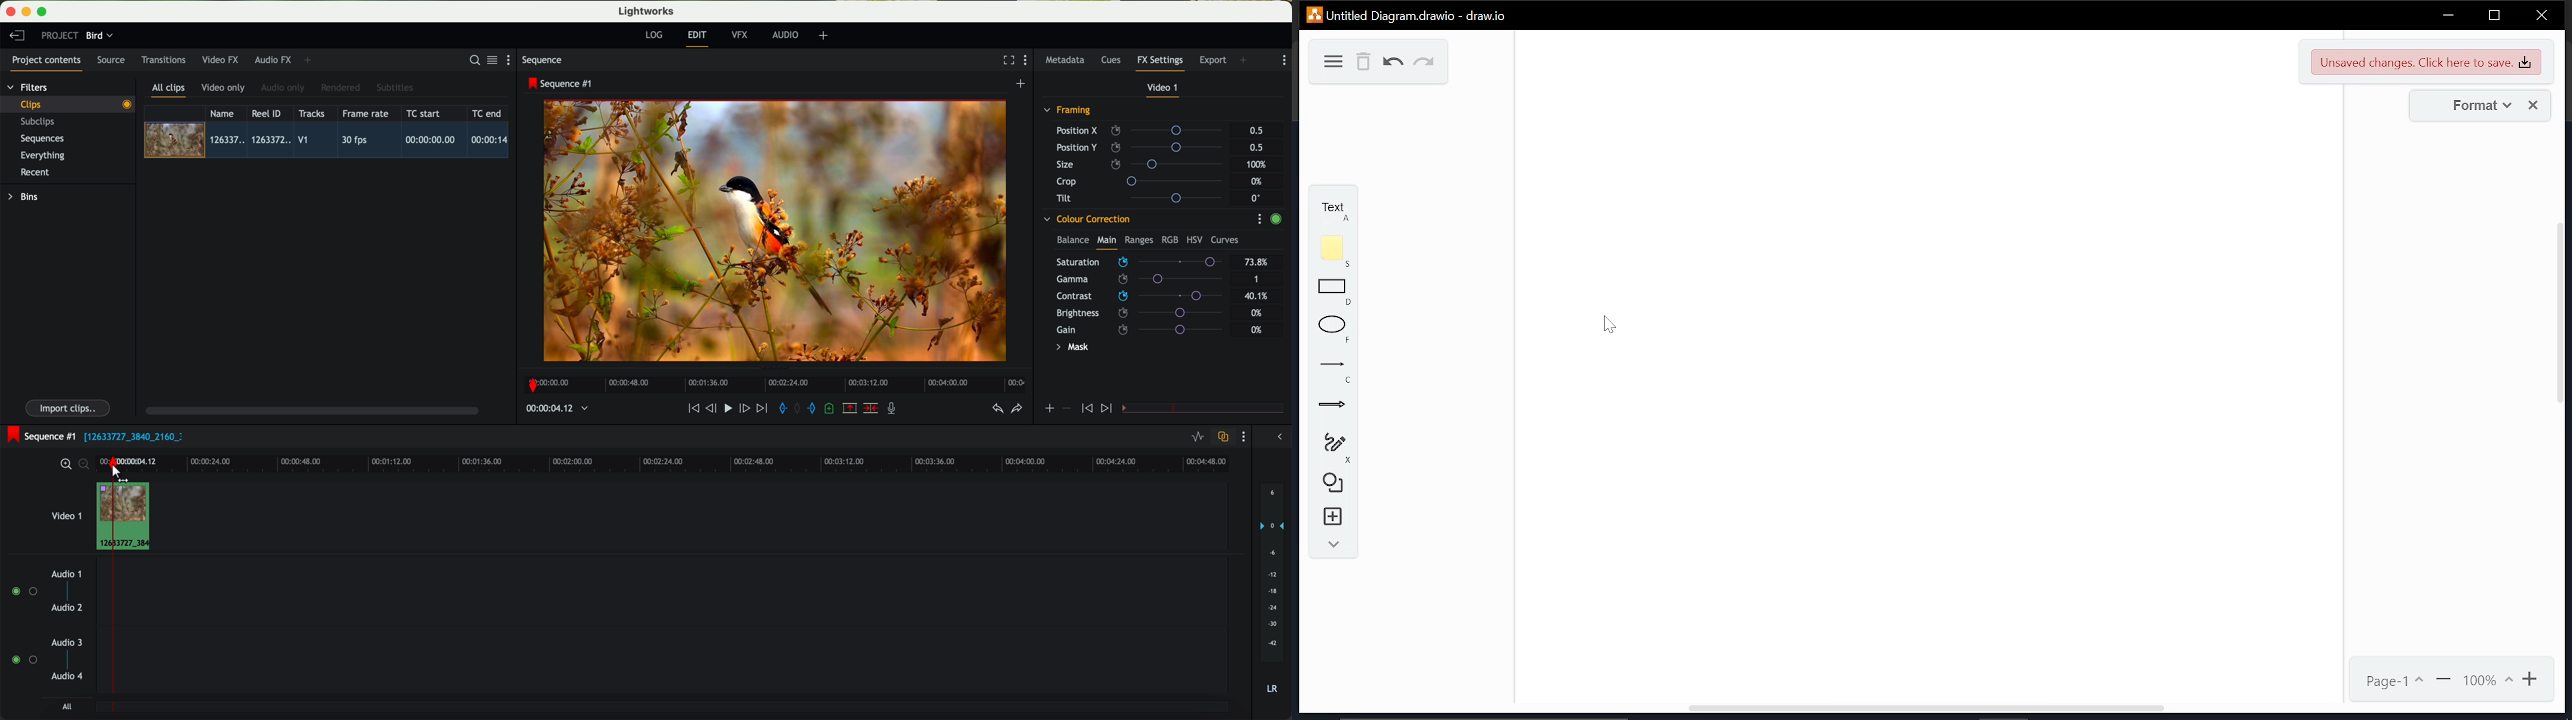 The height and width of the screenshot is (728, 2576). Describe the element at coordinates (67, 573) in the screenshot. I see `audio 1` at that location.